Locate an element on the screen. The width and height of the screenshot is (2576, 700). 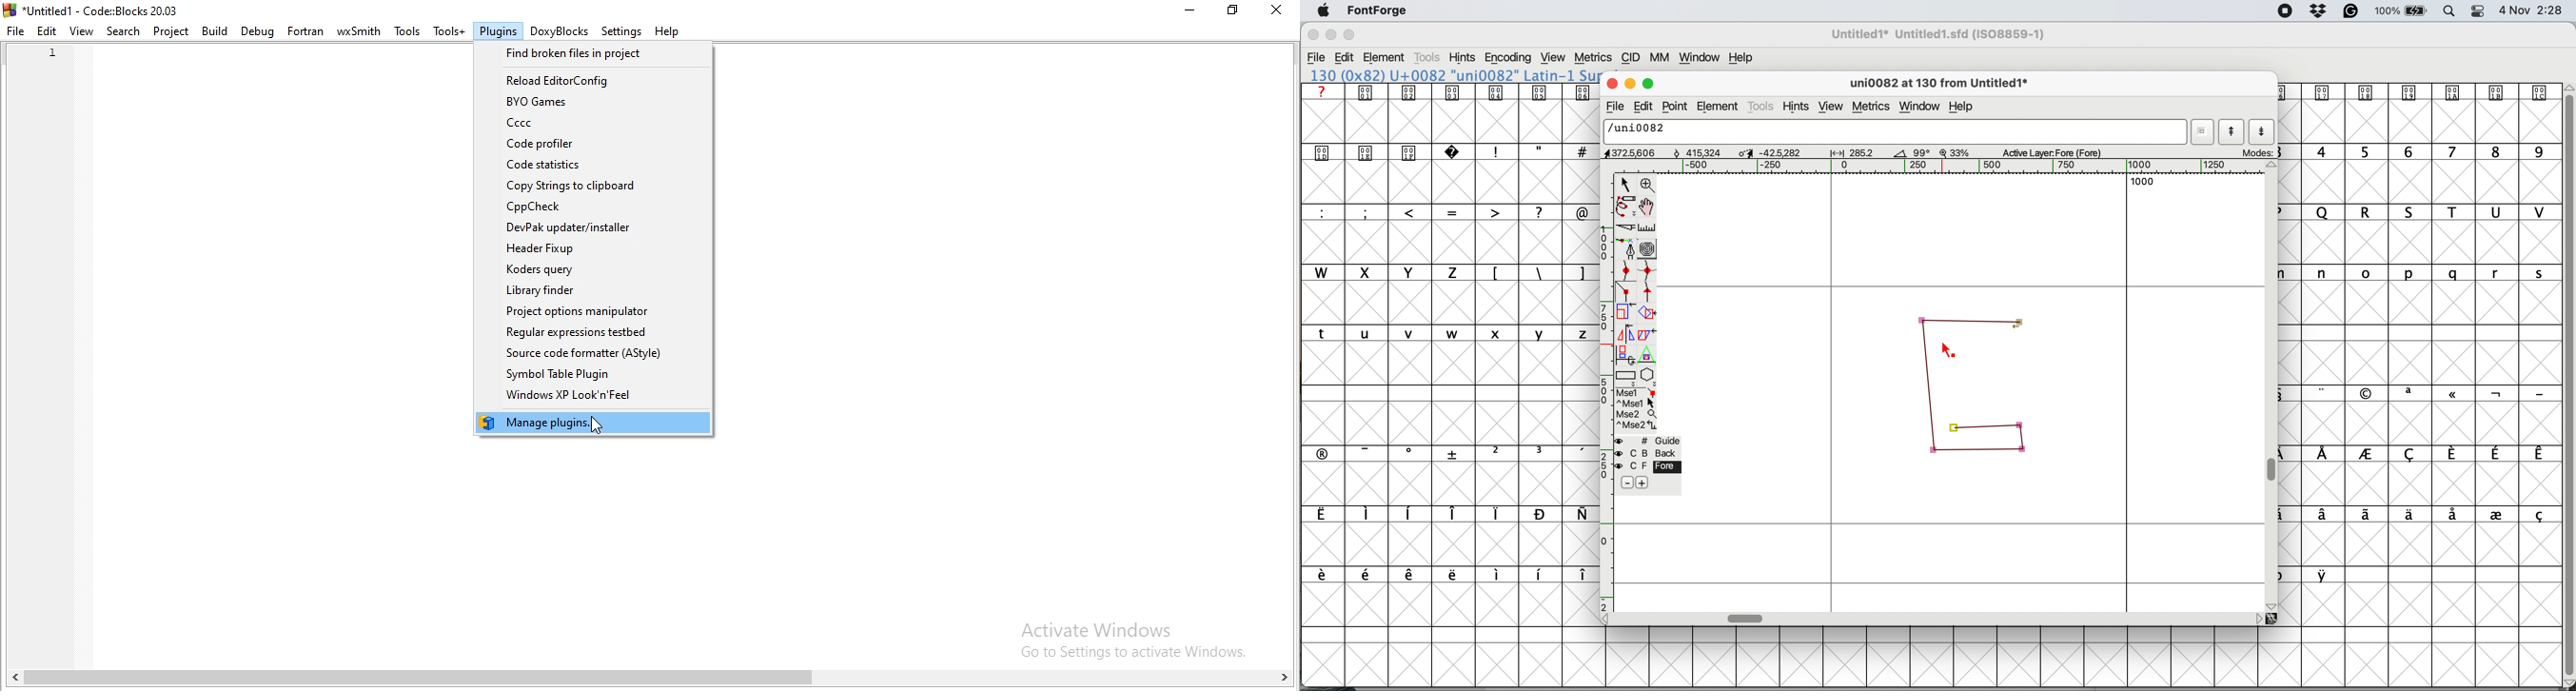
window is located at coordinates (1922, 107).